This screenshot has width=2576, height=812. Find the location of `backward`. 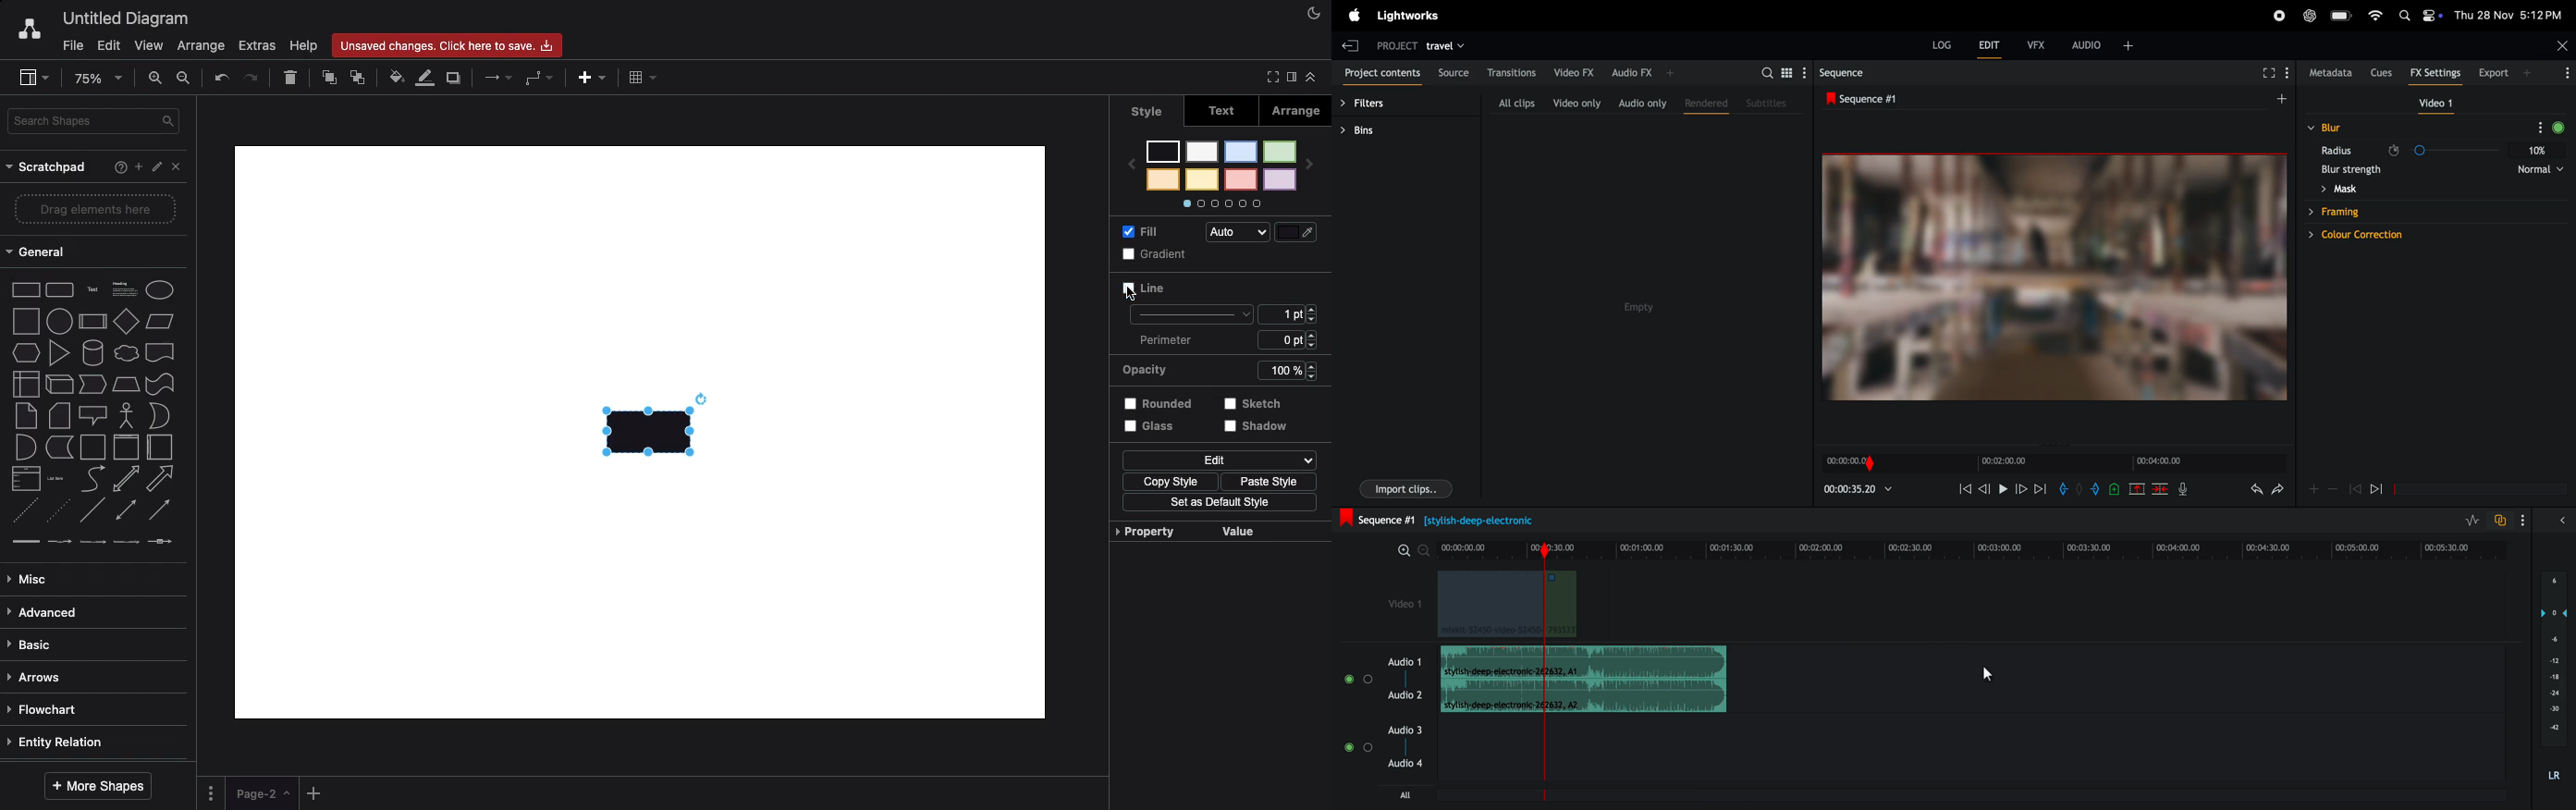

backward is located at coordinates (1985, 490).